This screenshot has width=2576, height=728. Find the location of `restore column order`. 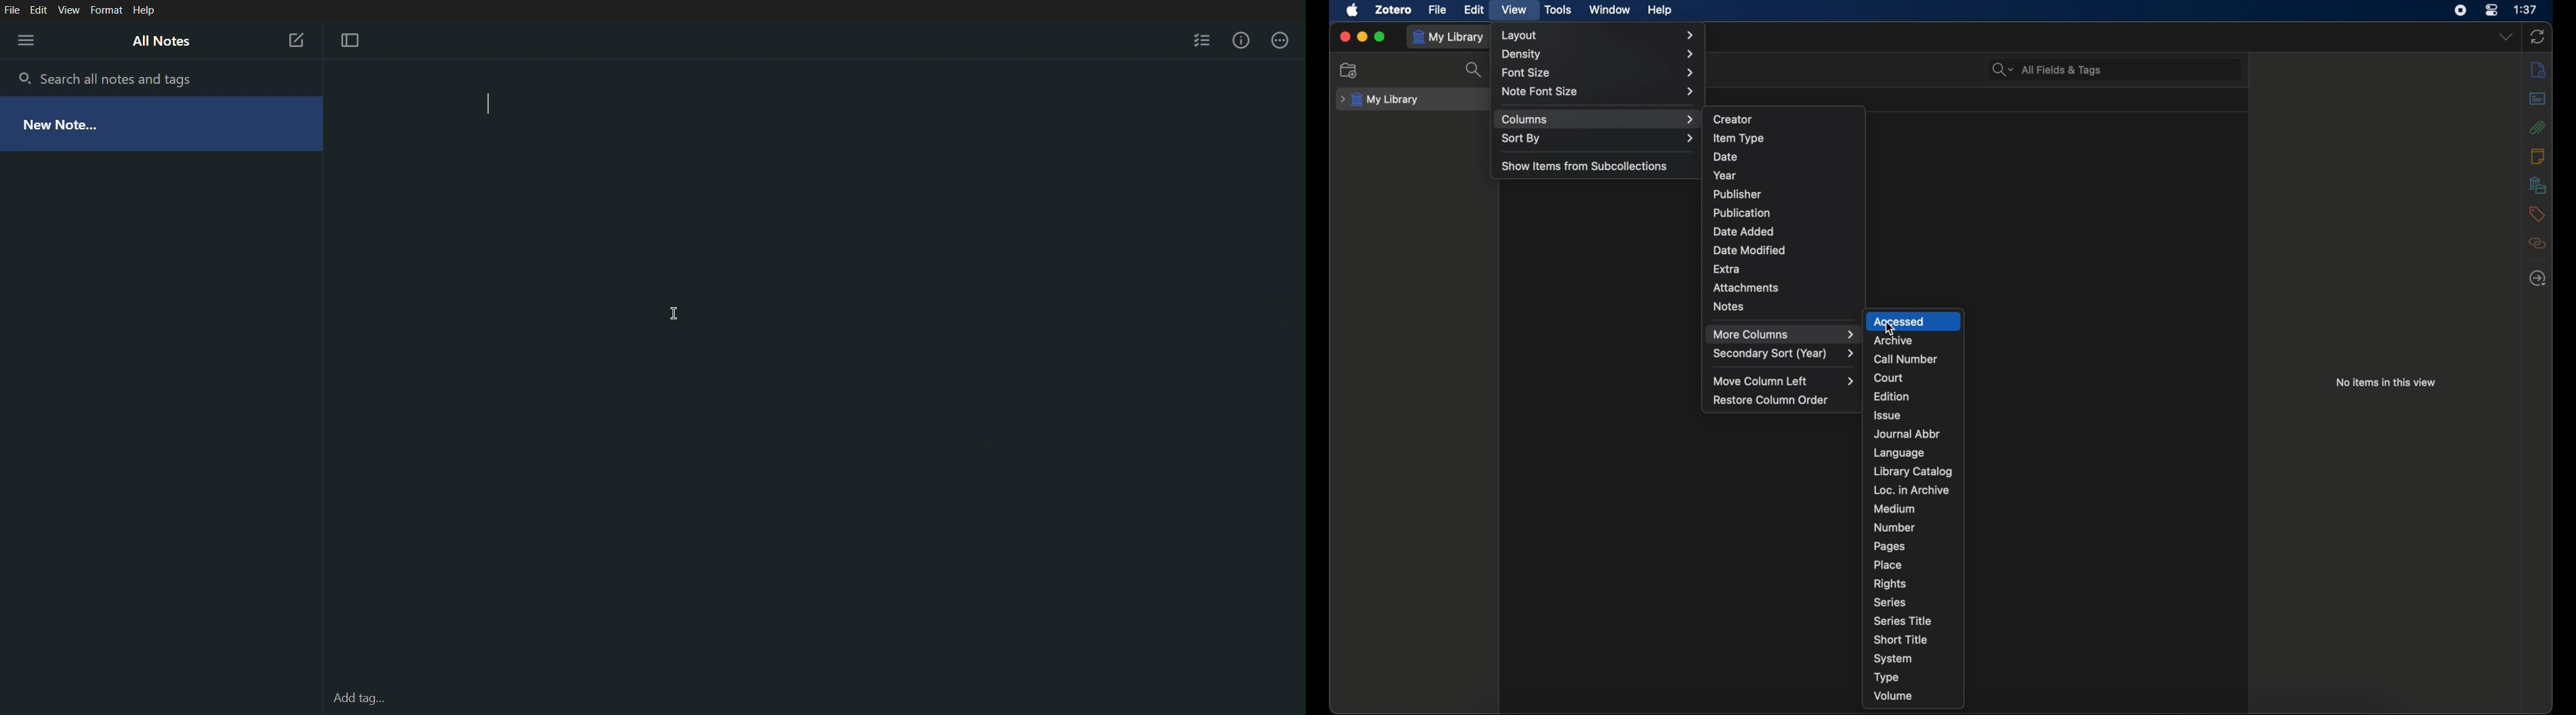

restore column order is located at coordinates (1772, 400).